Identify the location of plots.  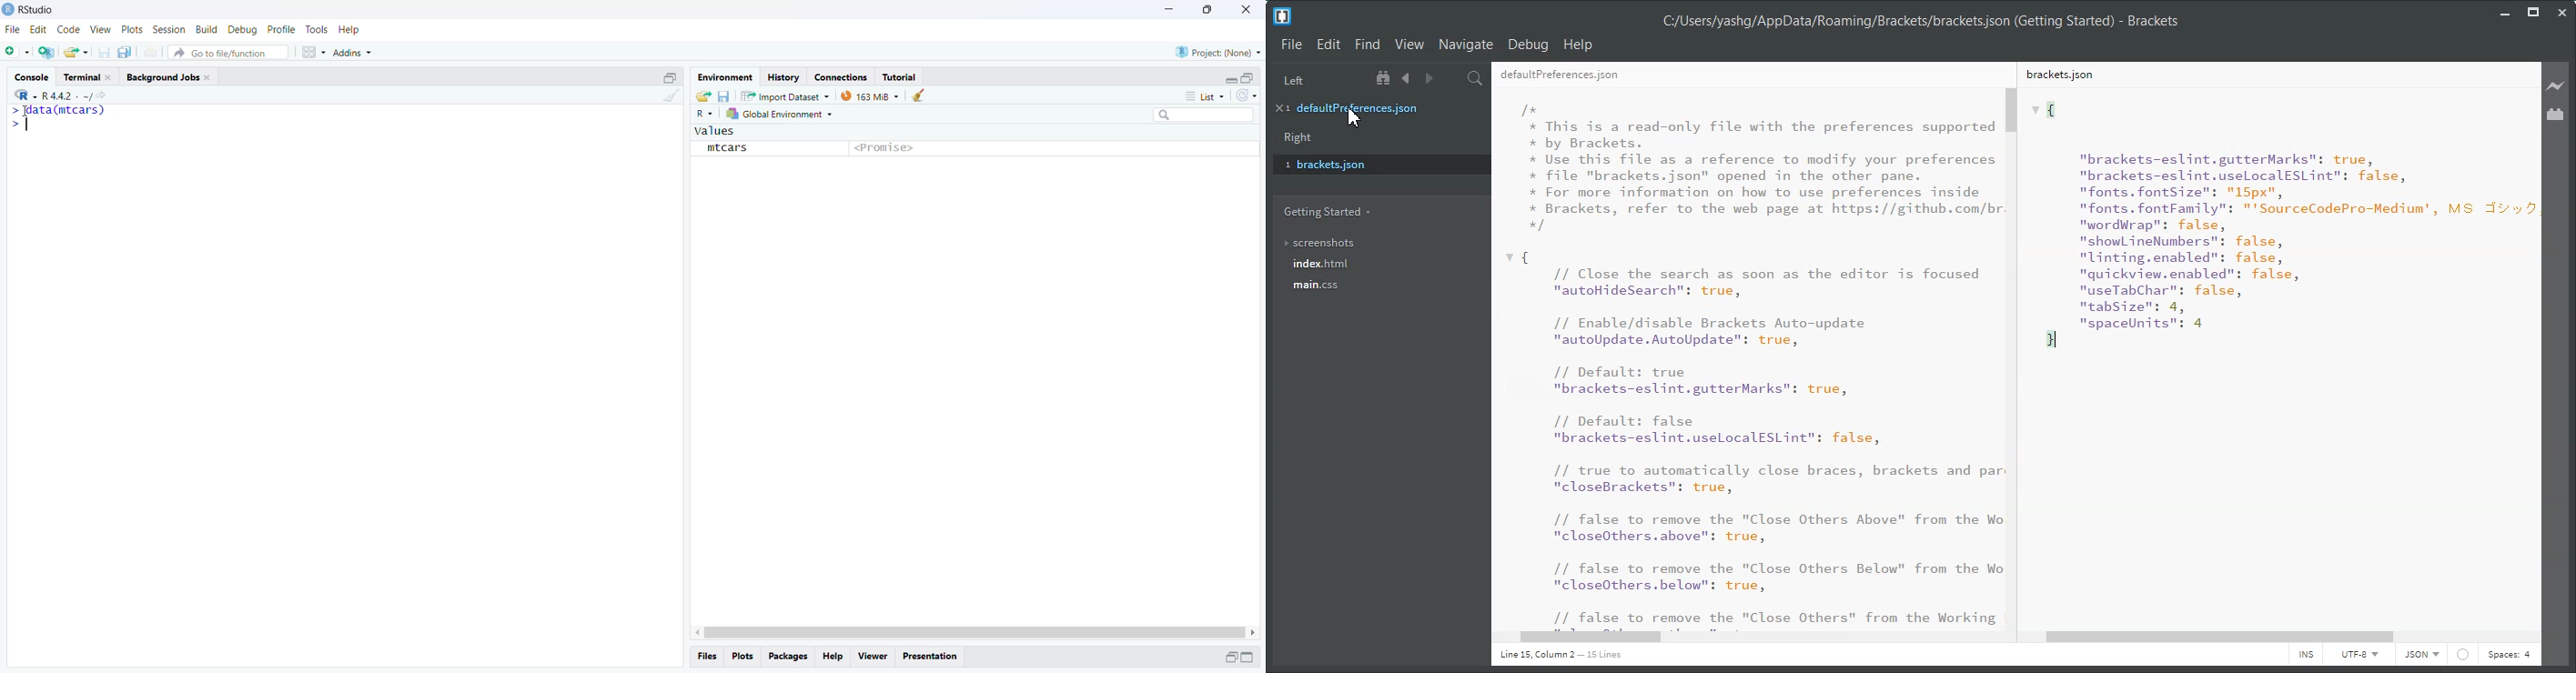
(133, 30).